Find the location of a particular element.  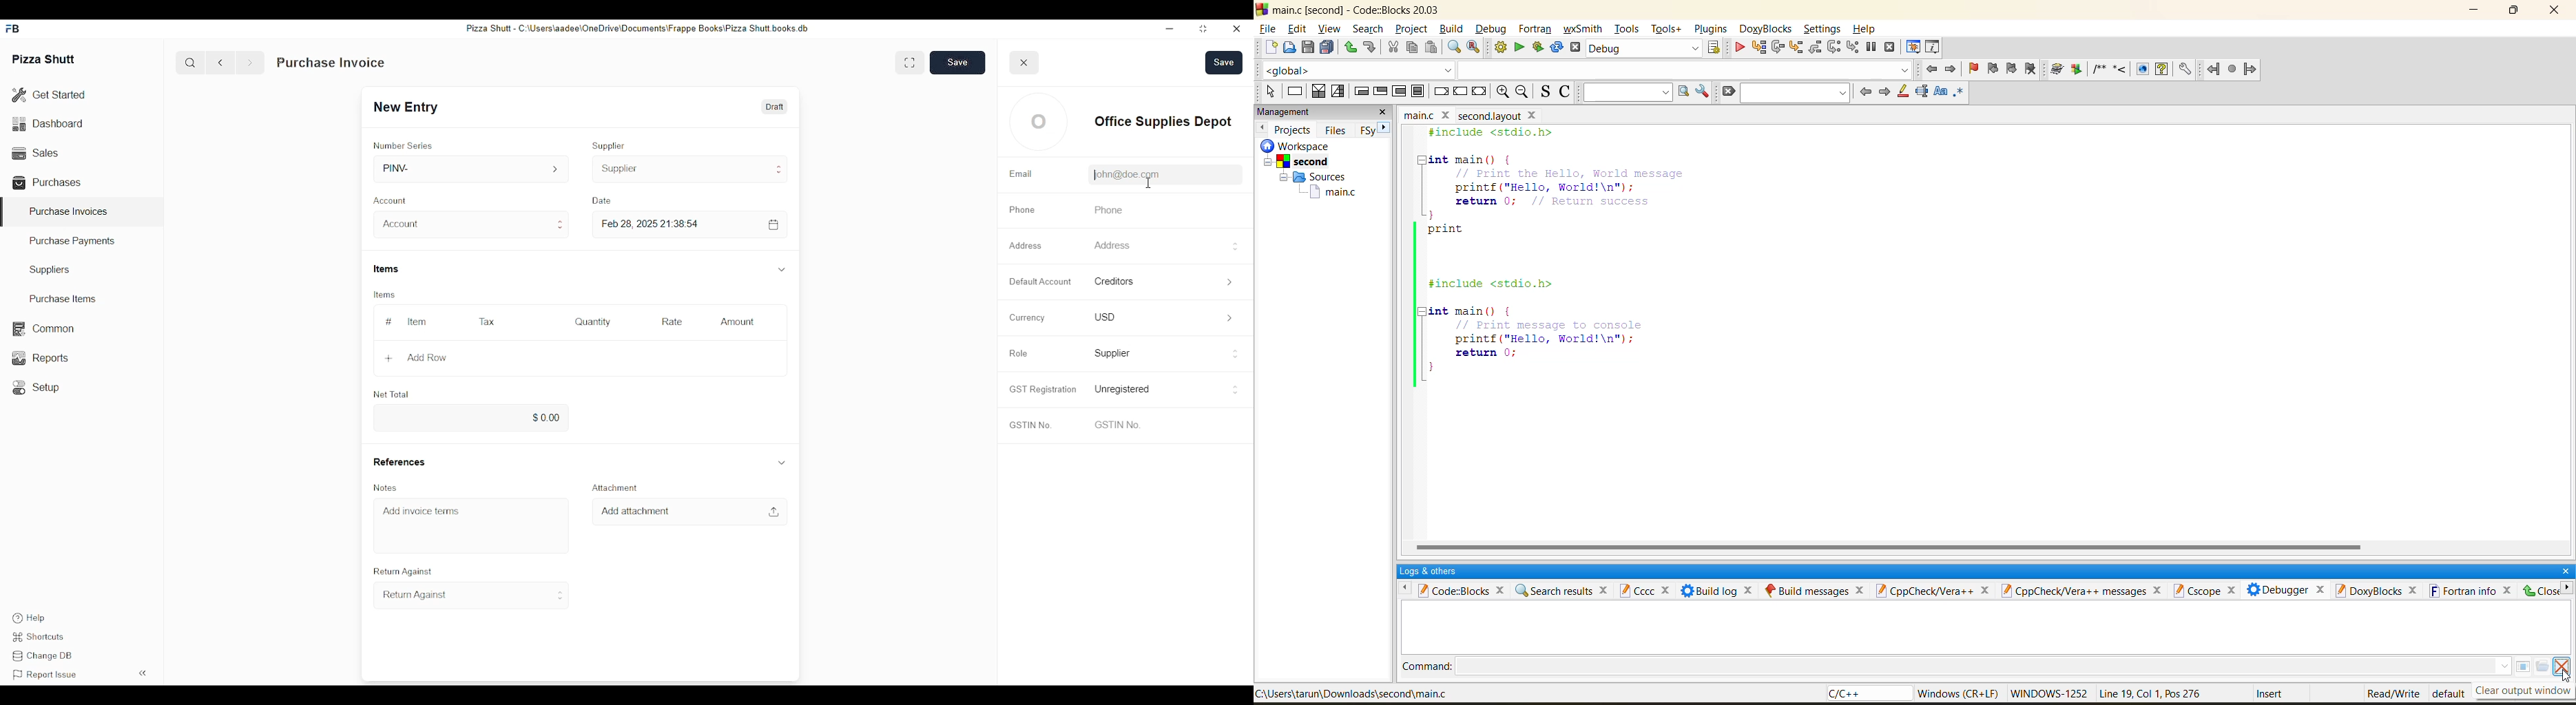

close is located at coordinates (1238, 29).